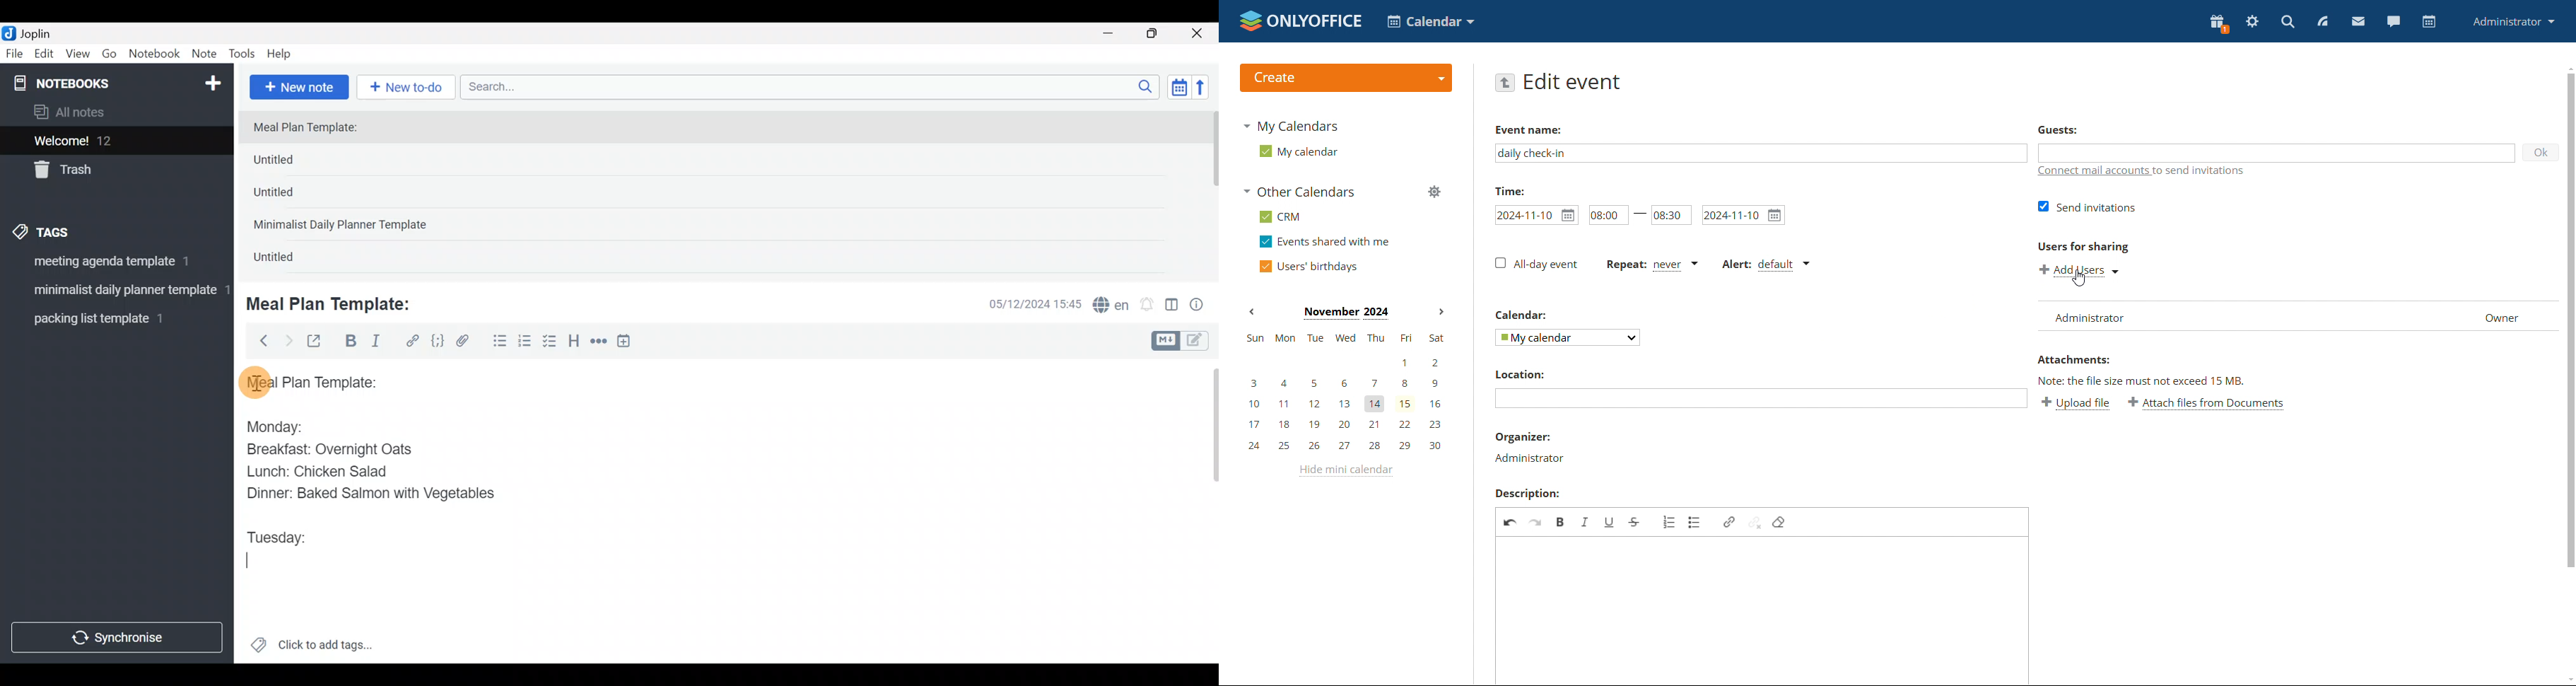  I want to click on Meal plan template, so click(307, 380).